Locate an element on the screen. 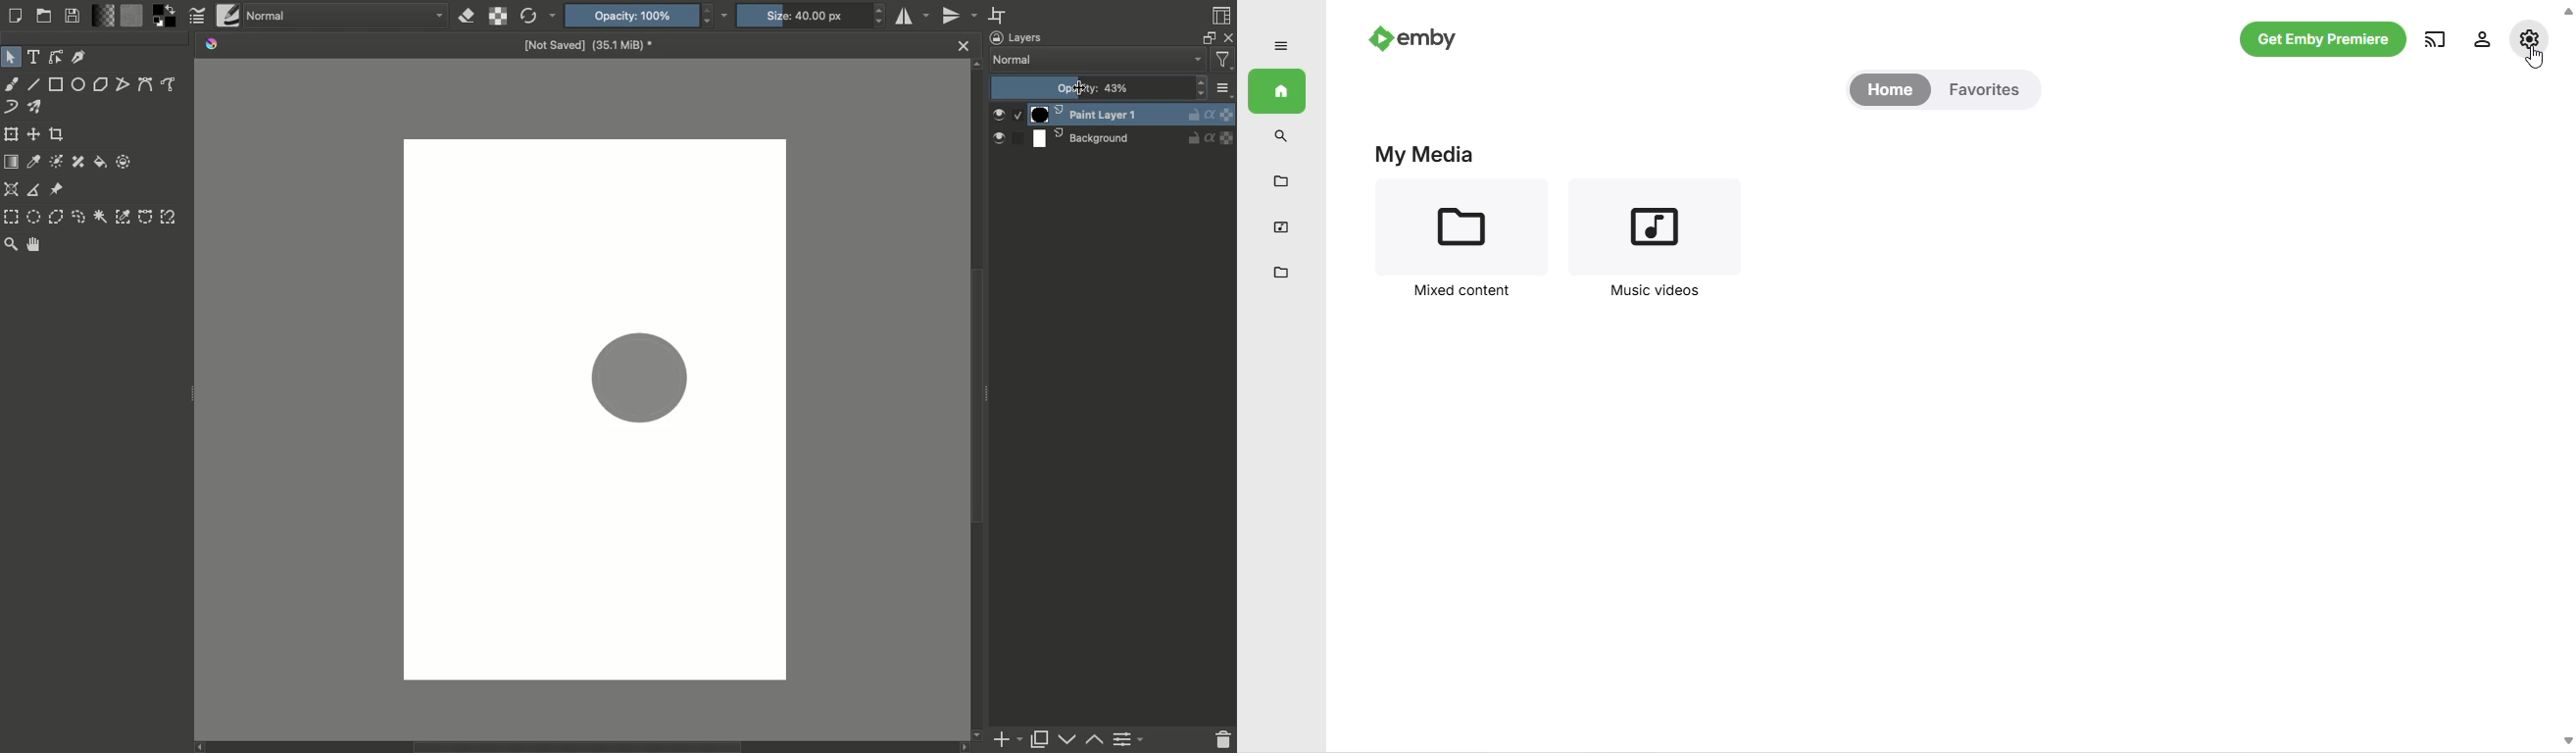  Close is located at coordinates (960, 44).